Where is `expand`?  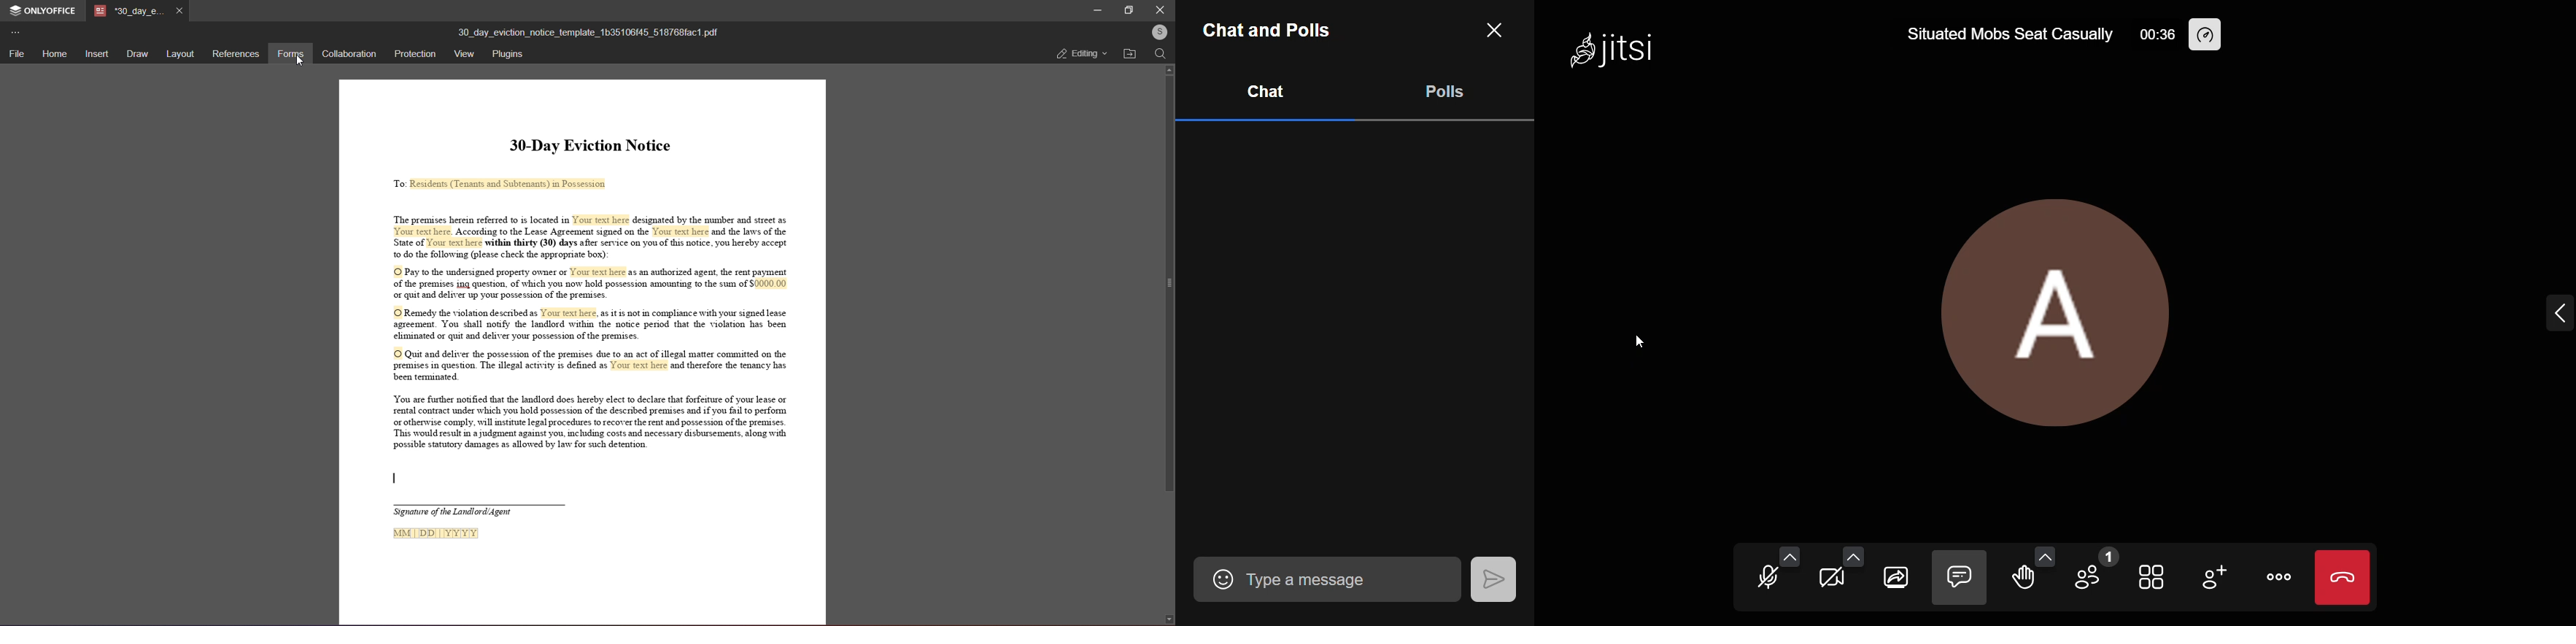
expand is located at coordinates (2542, 310).